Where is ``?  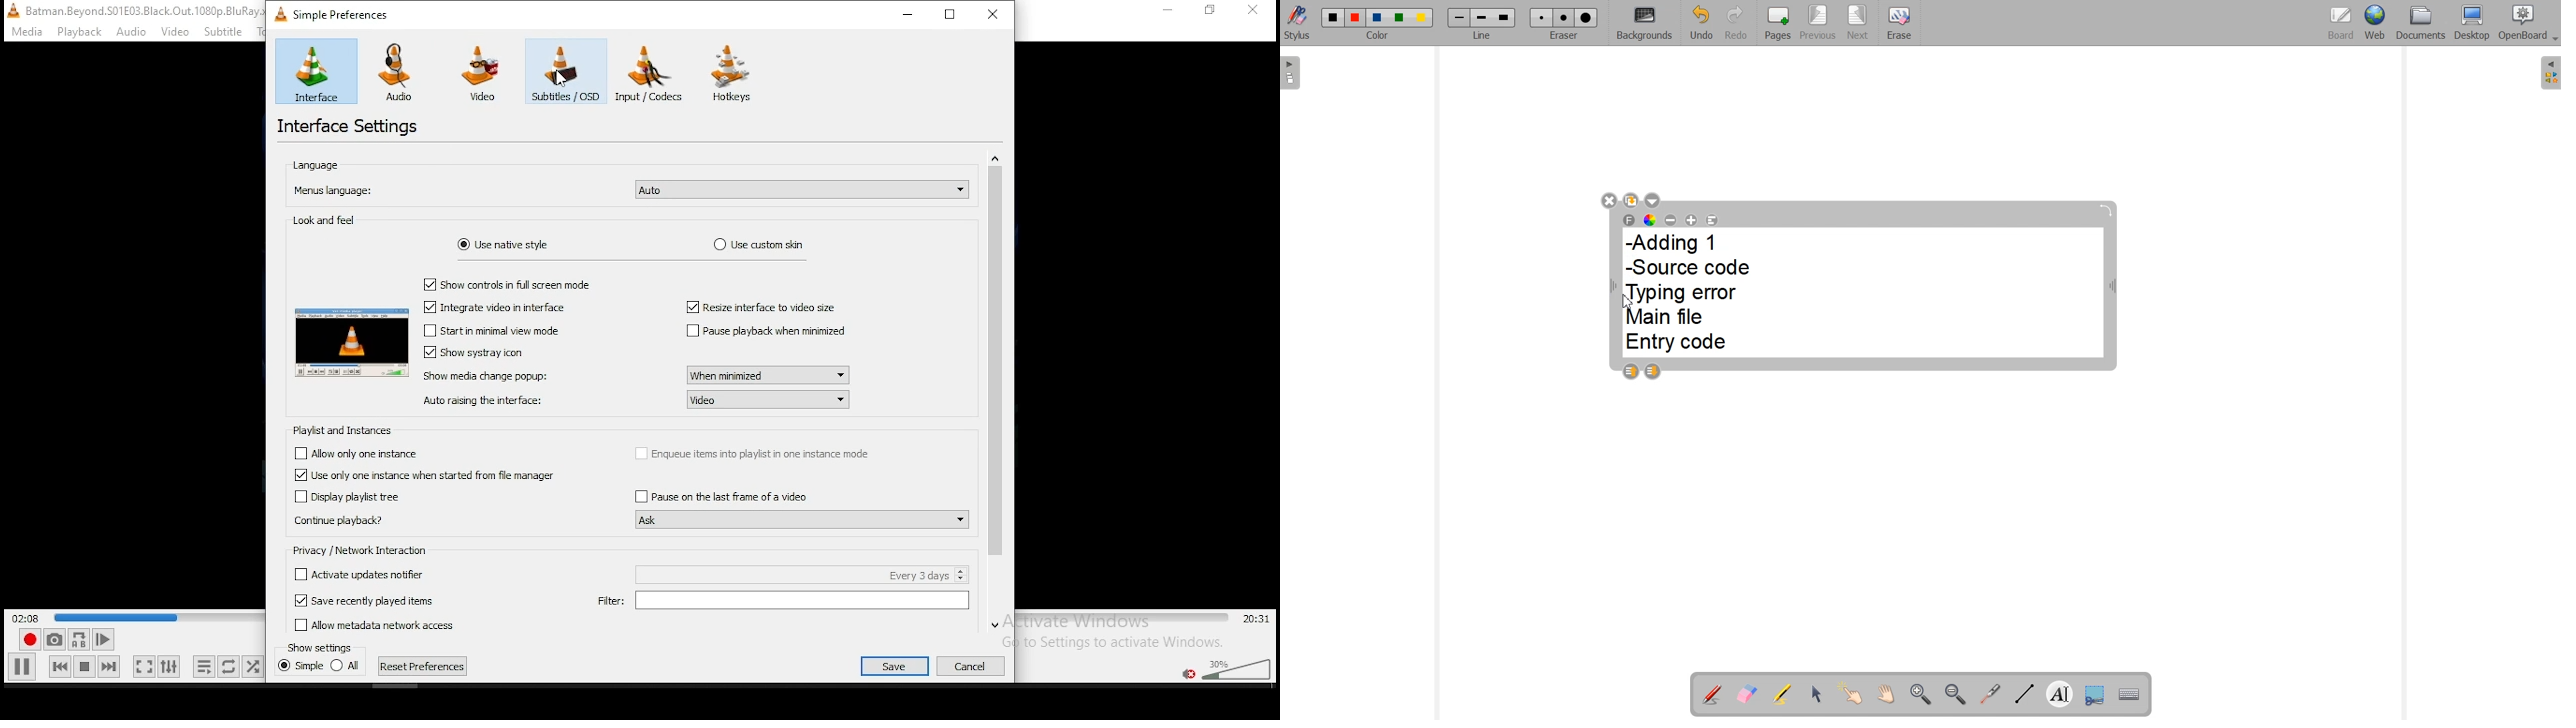  is located at coordinates (176, 32).